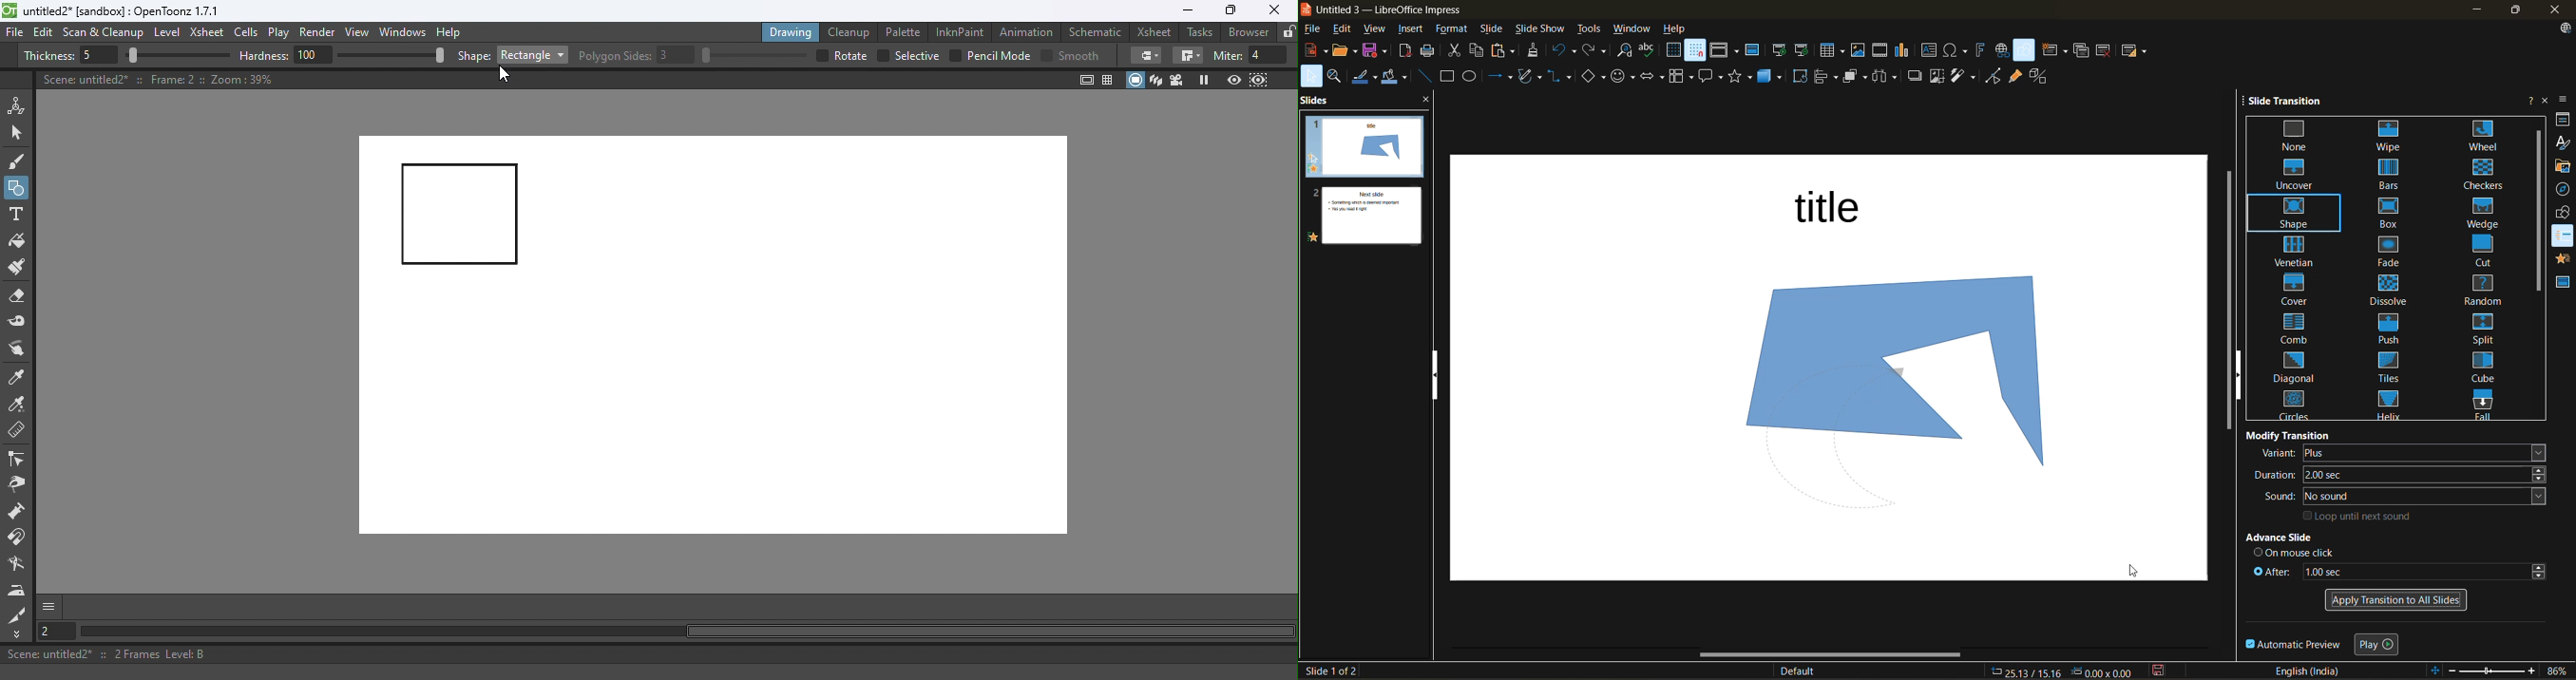  What do you see at coordinates (2291, 102) in the screenshot?
I see `slide transition` at bounding box center [2291, 102].